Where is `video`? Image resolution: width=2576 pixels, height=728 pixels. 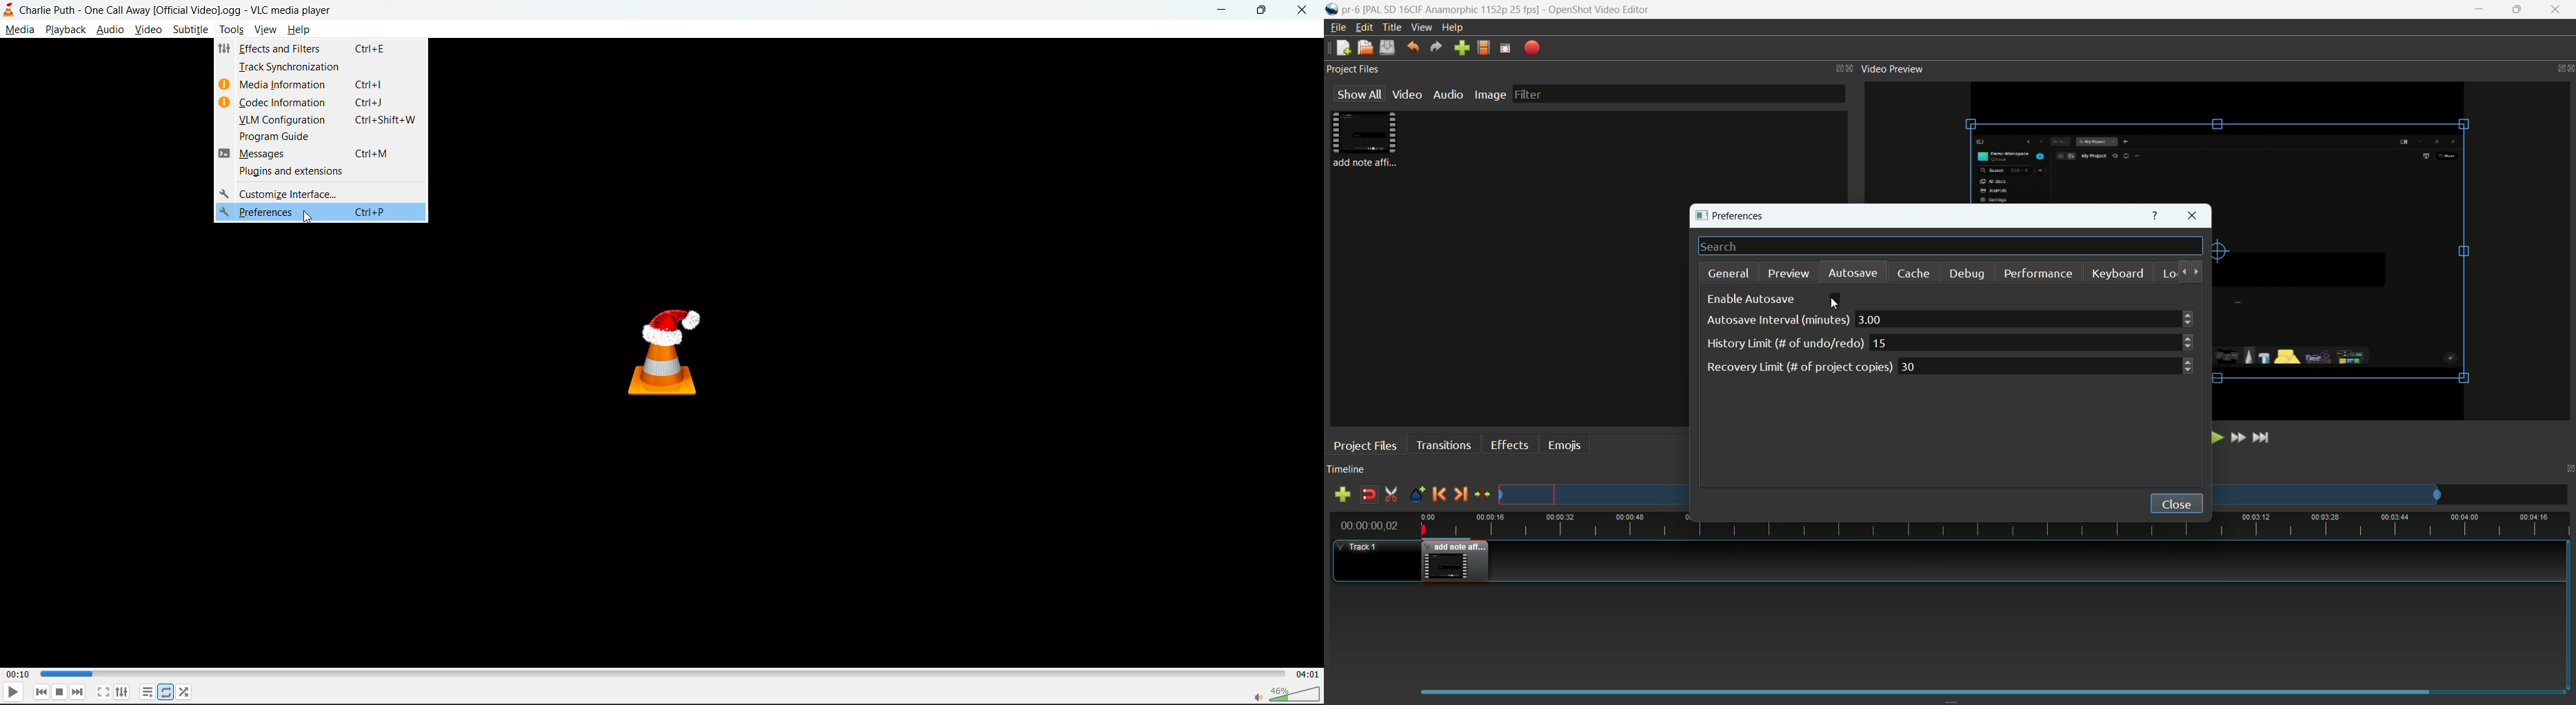
video is located at coordinates (1407, 95).